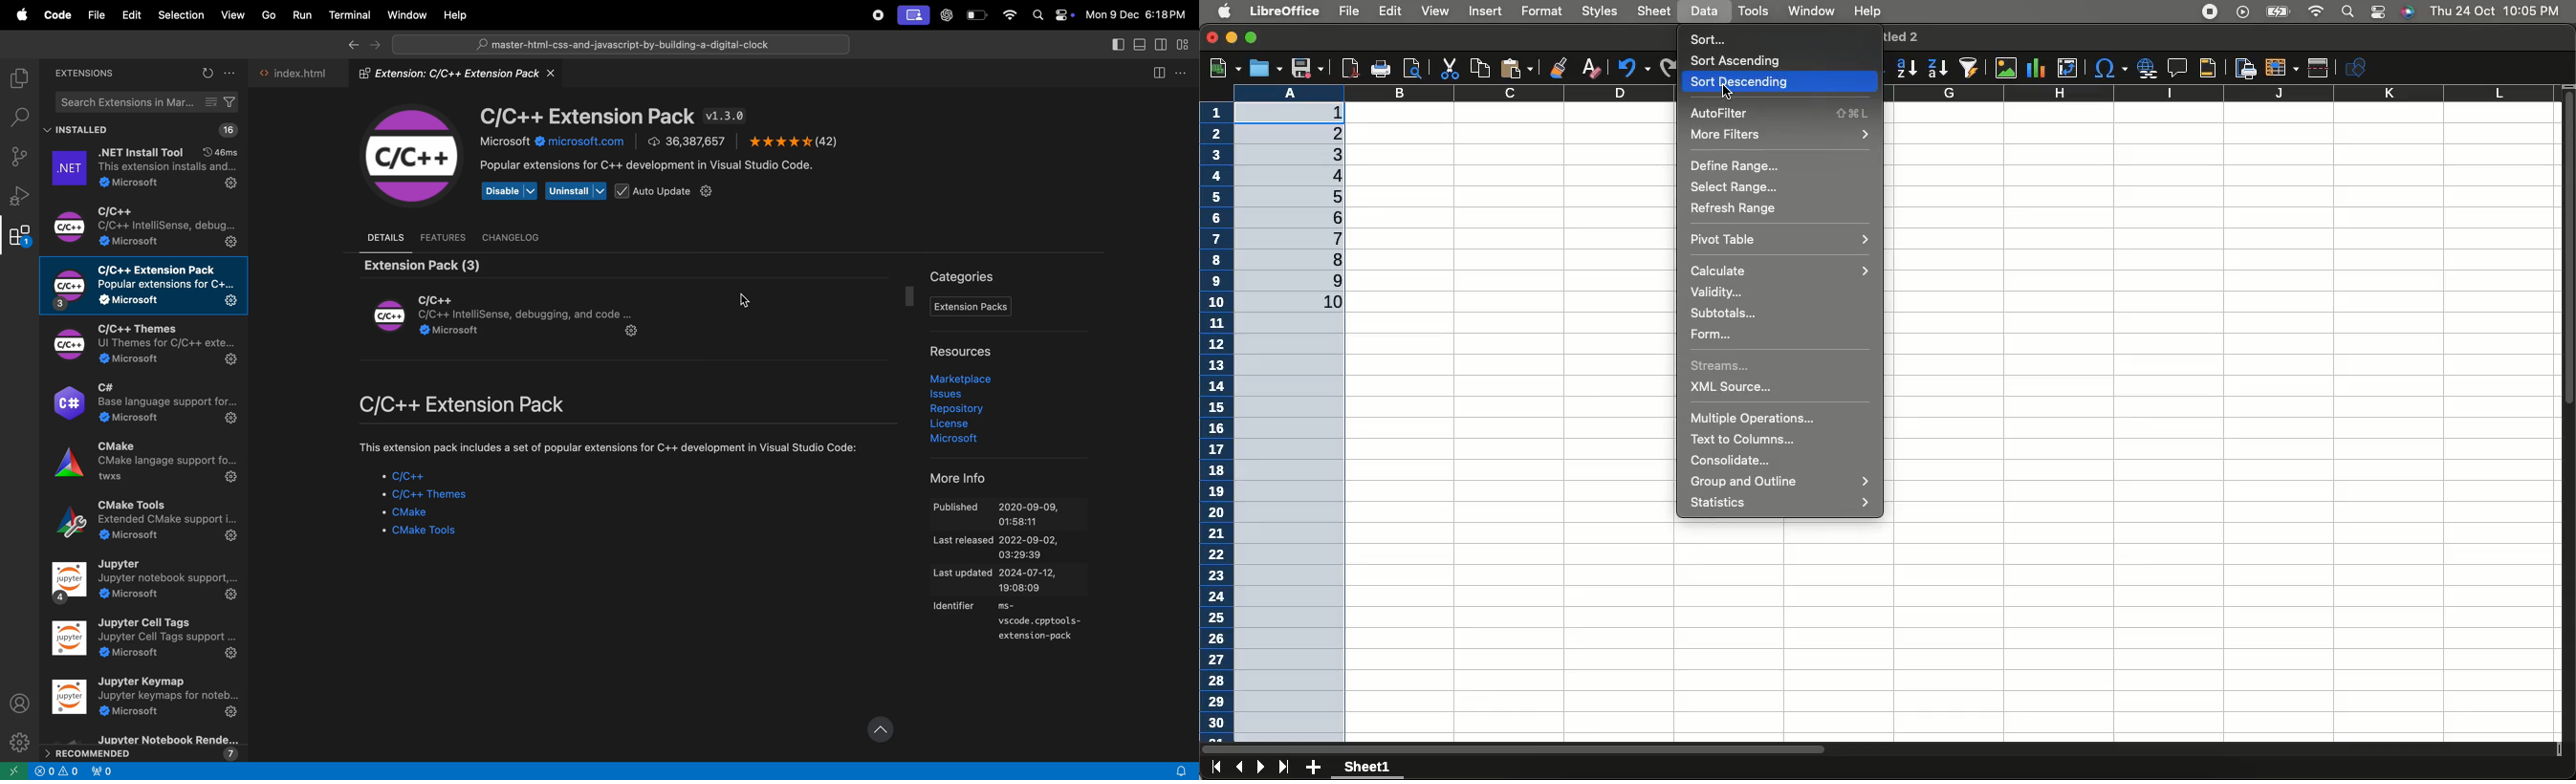 The image size is (2576, 784). I want to click on file, so click(95, 13).